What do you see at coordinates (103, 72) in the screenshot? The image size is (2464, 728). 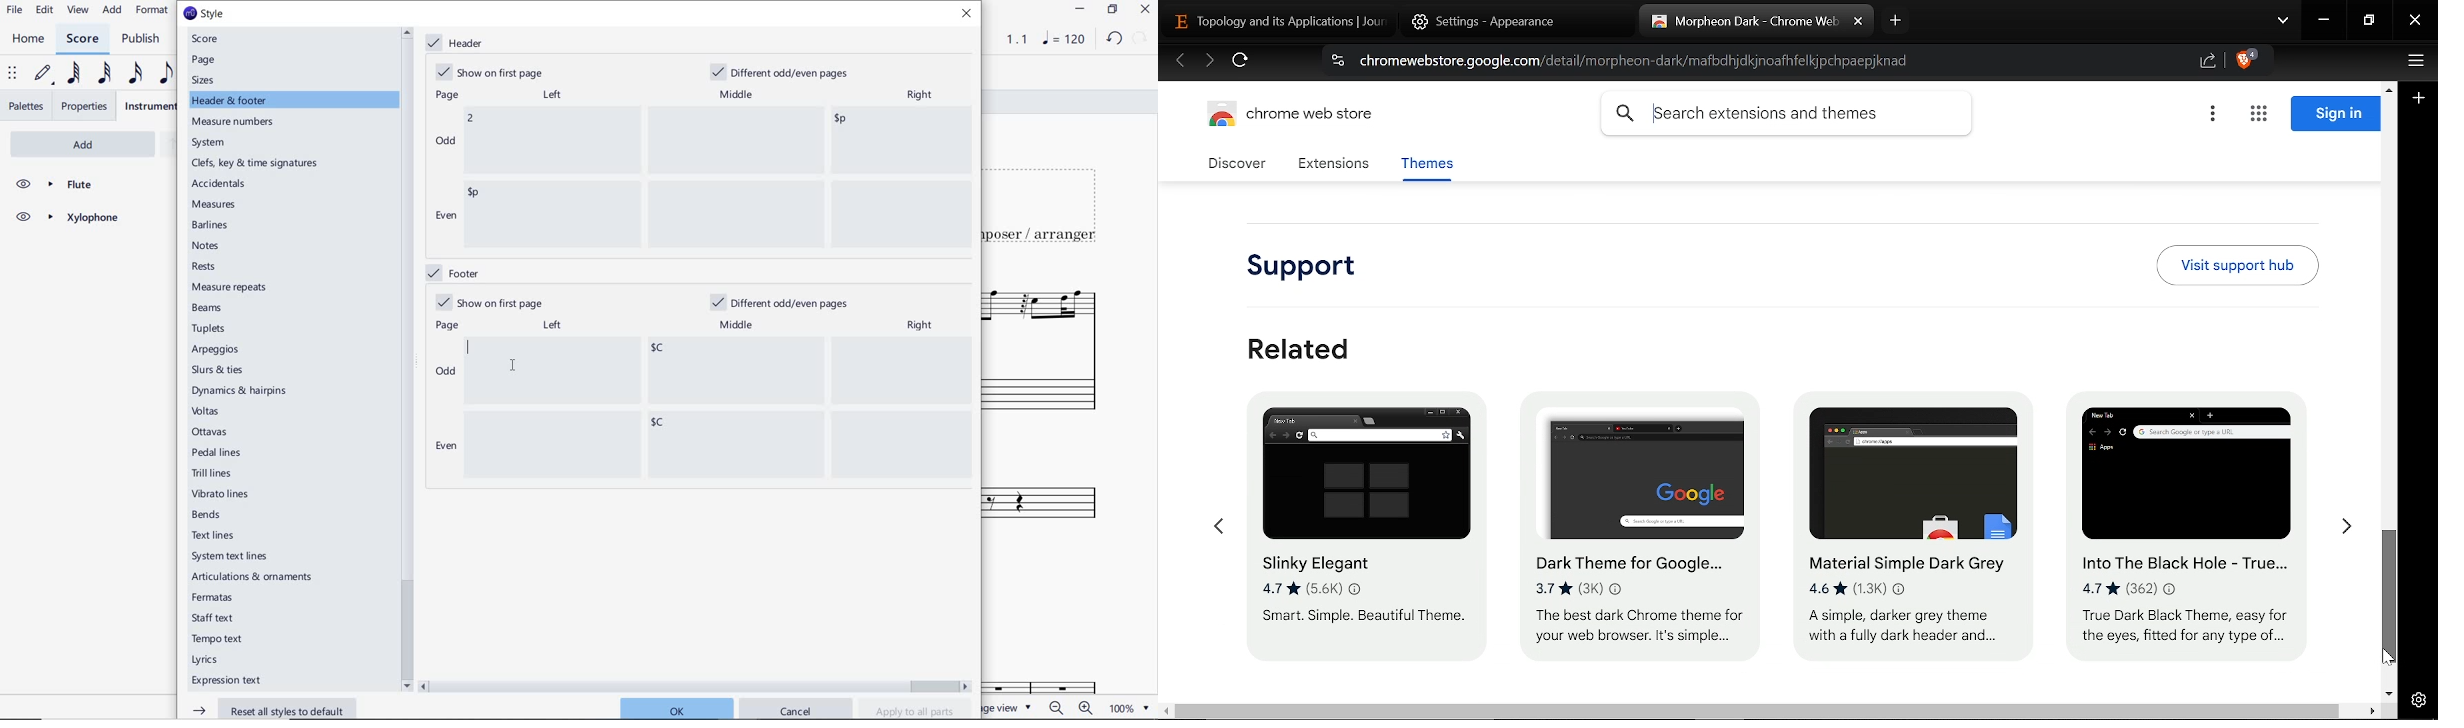 I see `32ND NOTE` at bounding box center [103, 72].